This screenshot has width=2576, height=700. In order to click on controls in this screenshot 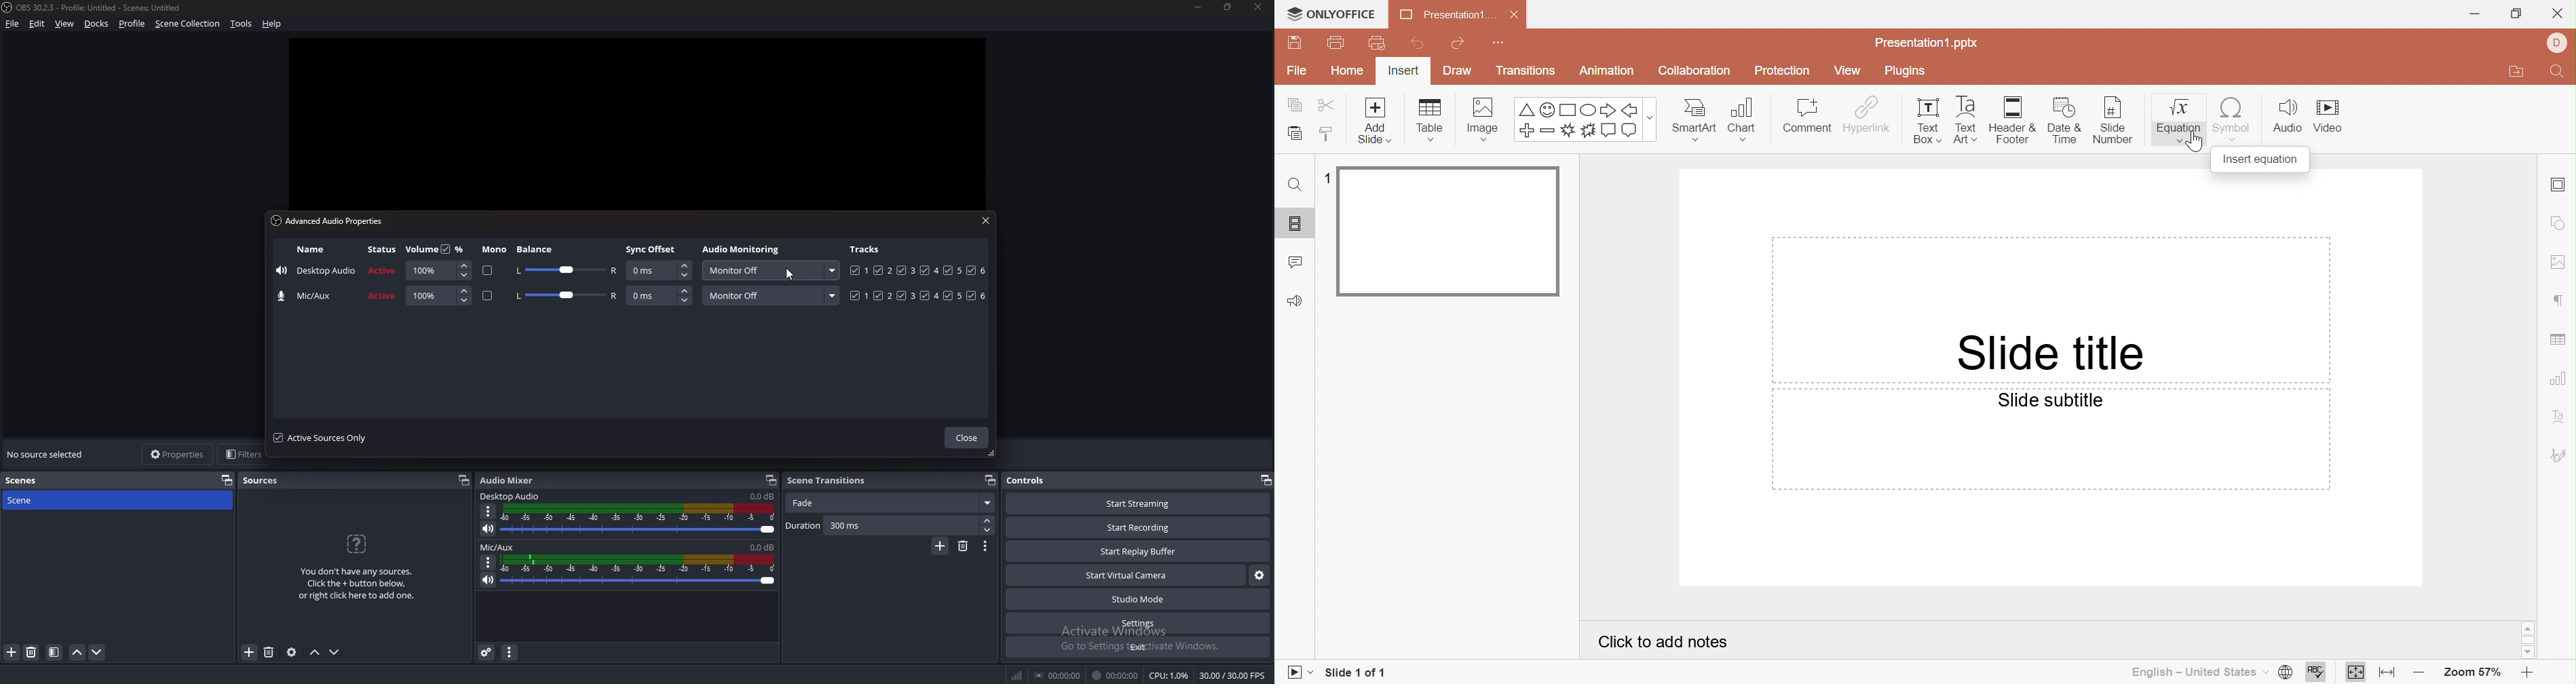, I will do `click(1030, 479)`.